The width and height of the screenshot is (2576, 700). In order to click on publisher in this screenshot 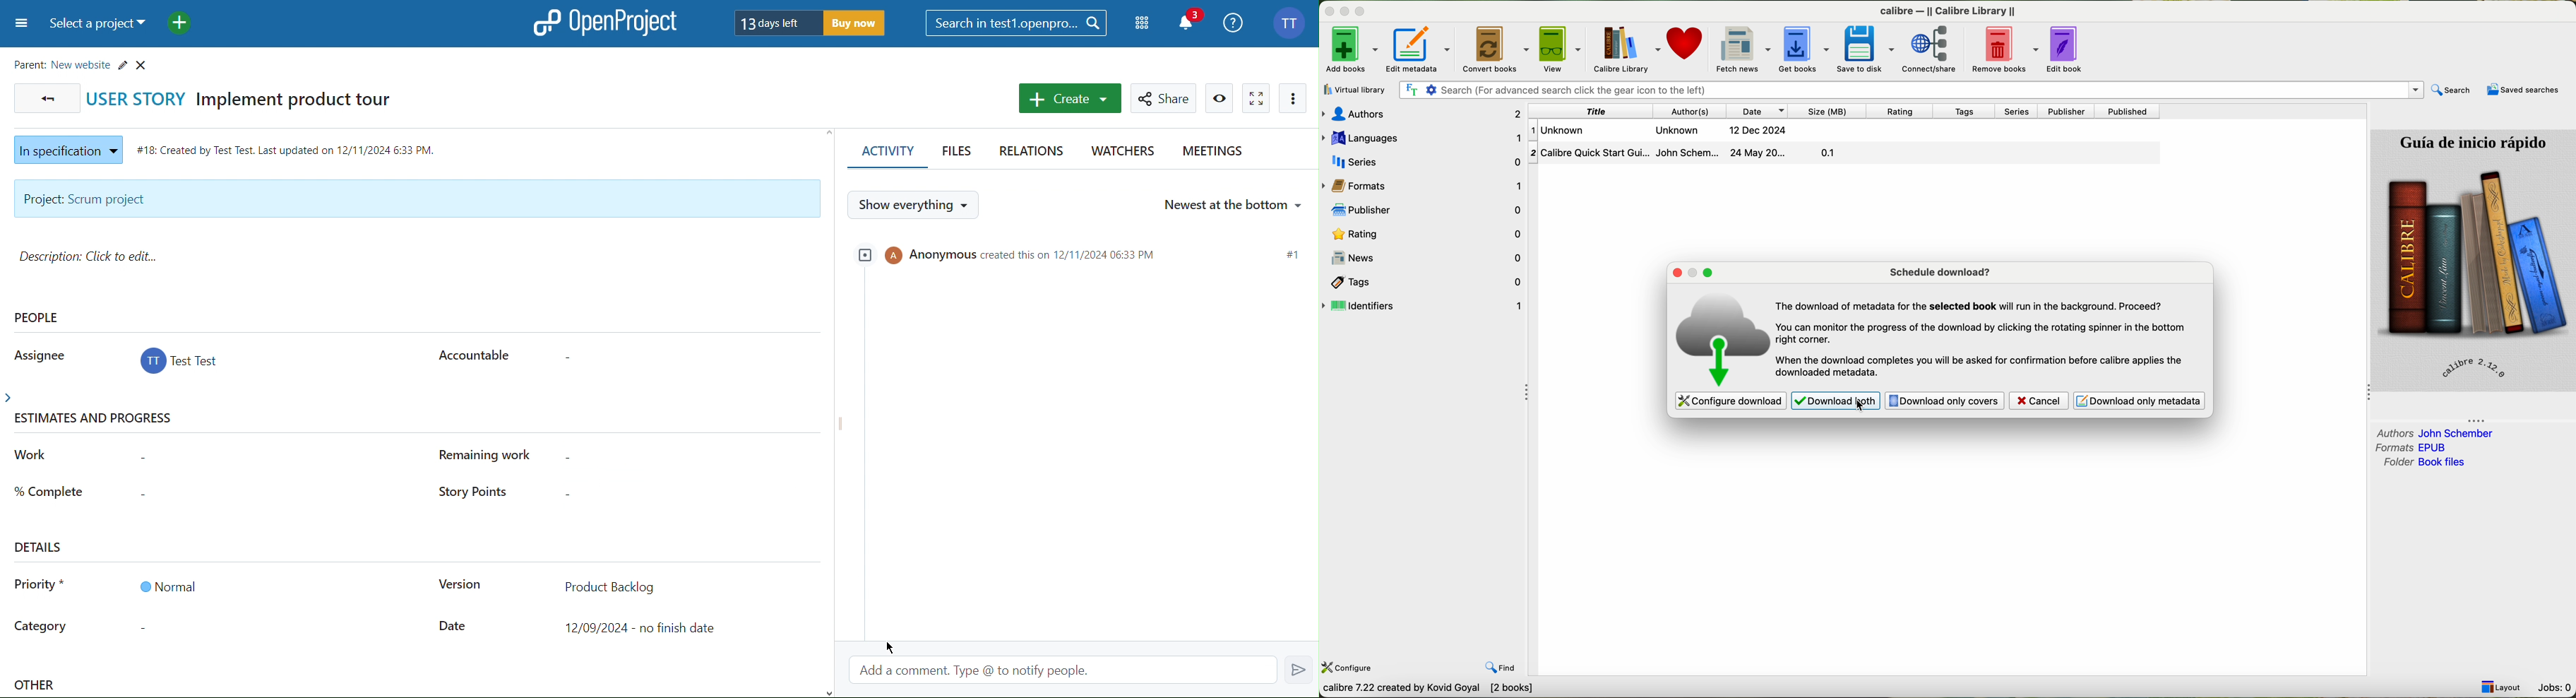, I will do `click(2065, 111)`.